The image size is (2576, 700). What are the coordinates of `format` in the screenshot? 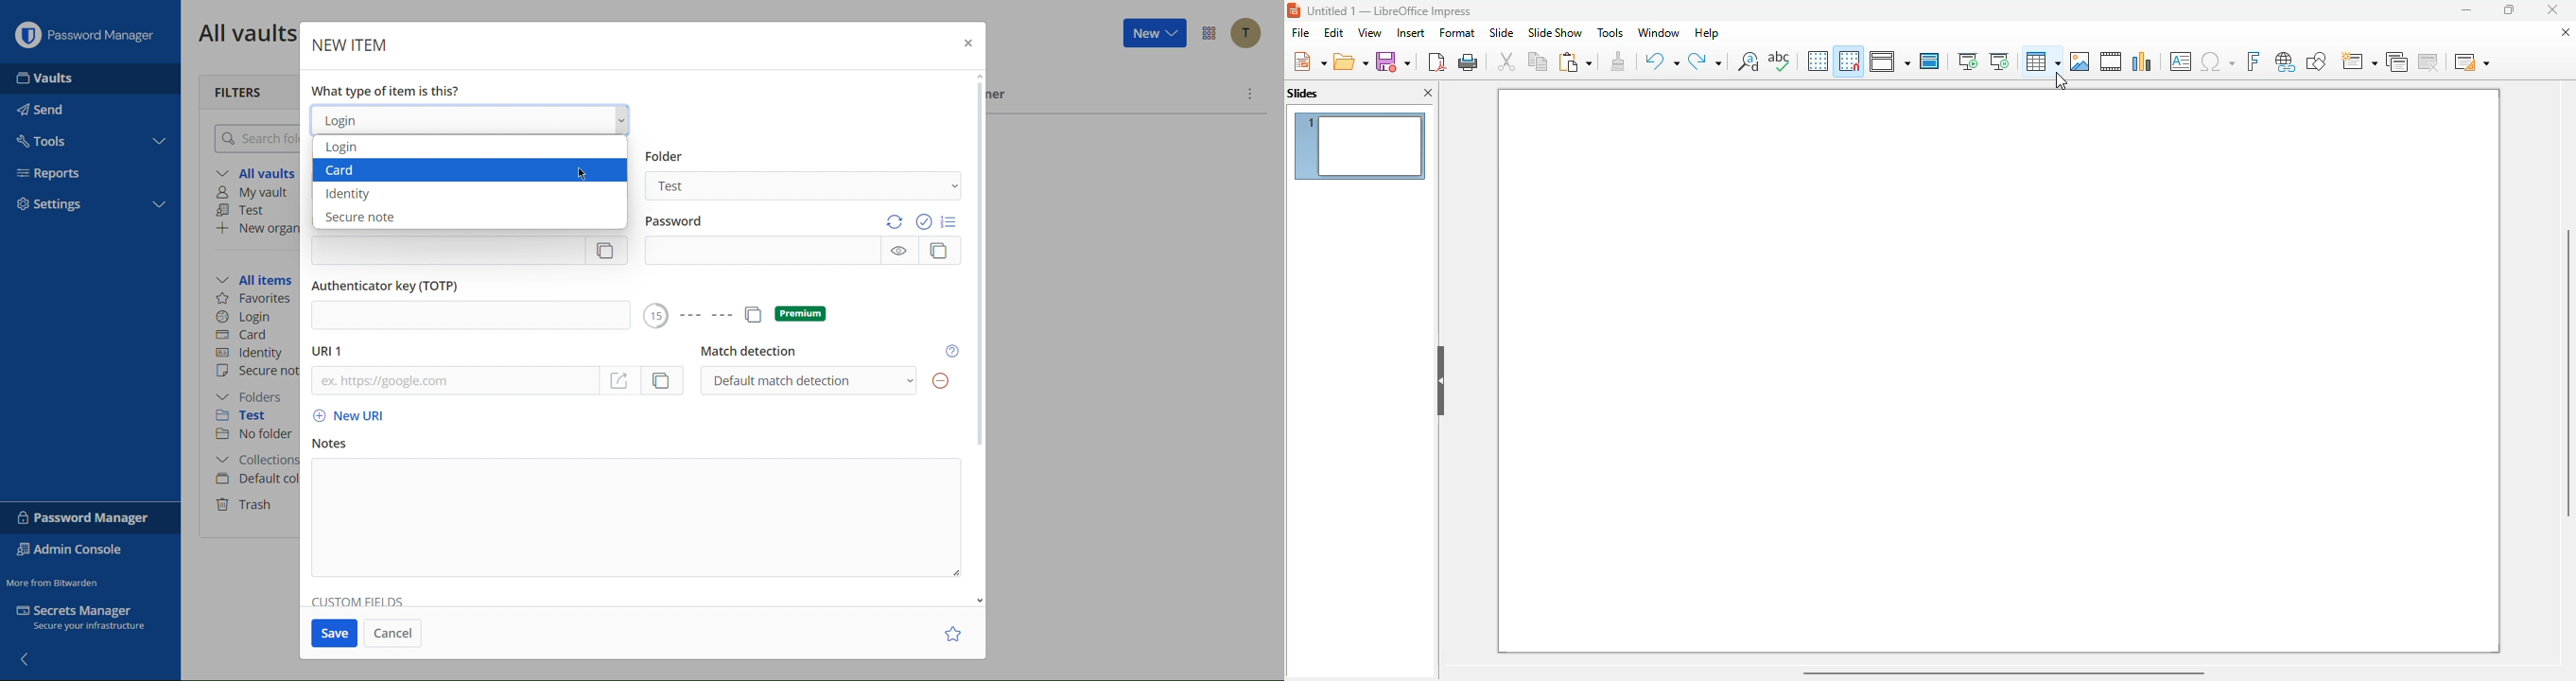 It's located at (1457, 32).